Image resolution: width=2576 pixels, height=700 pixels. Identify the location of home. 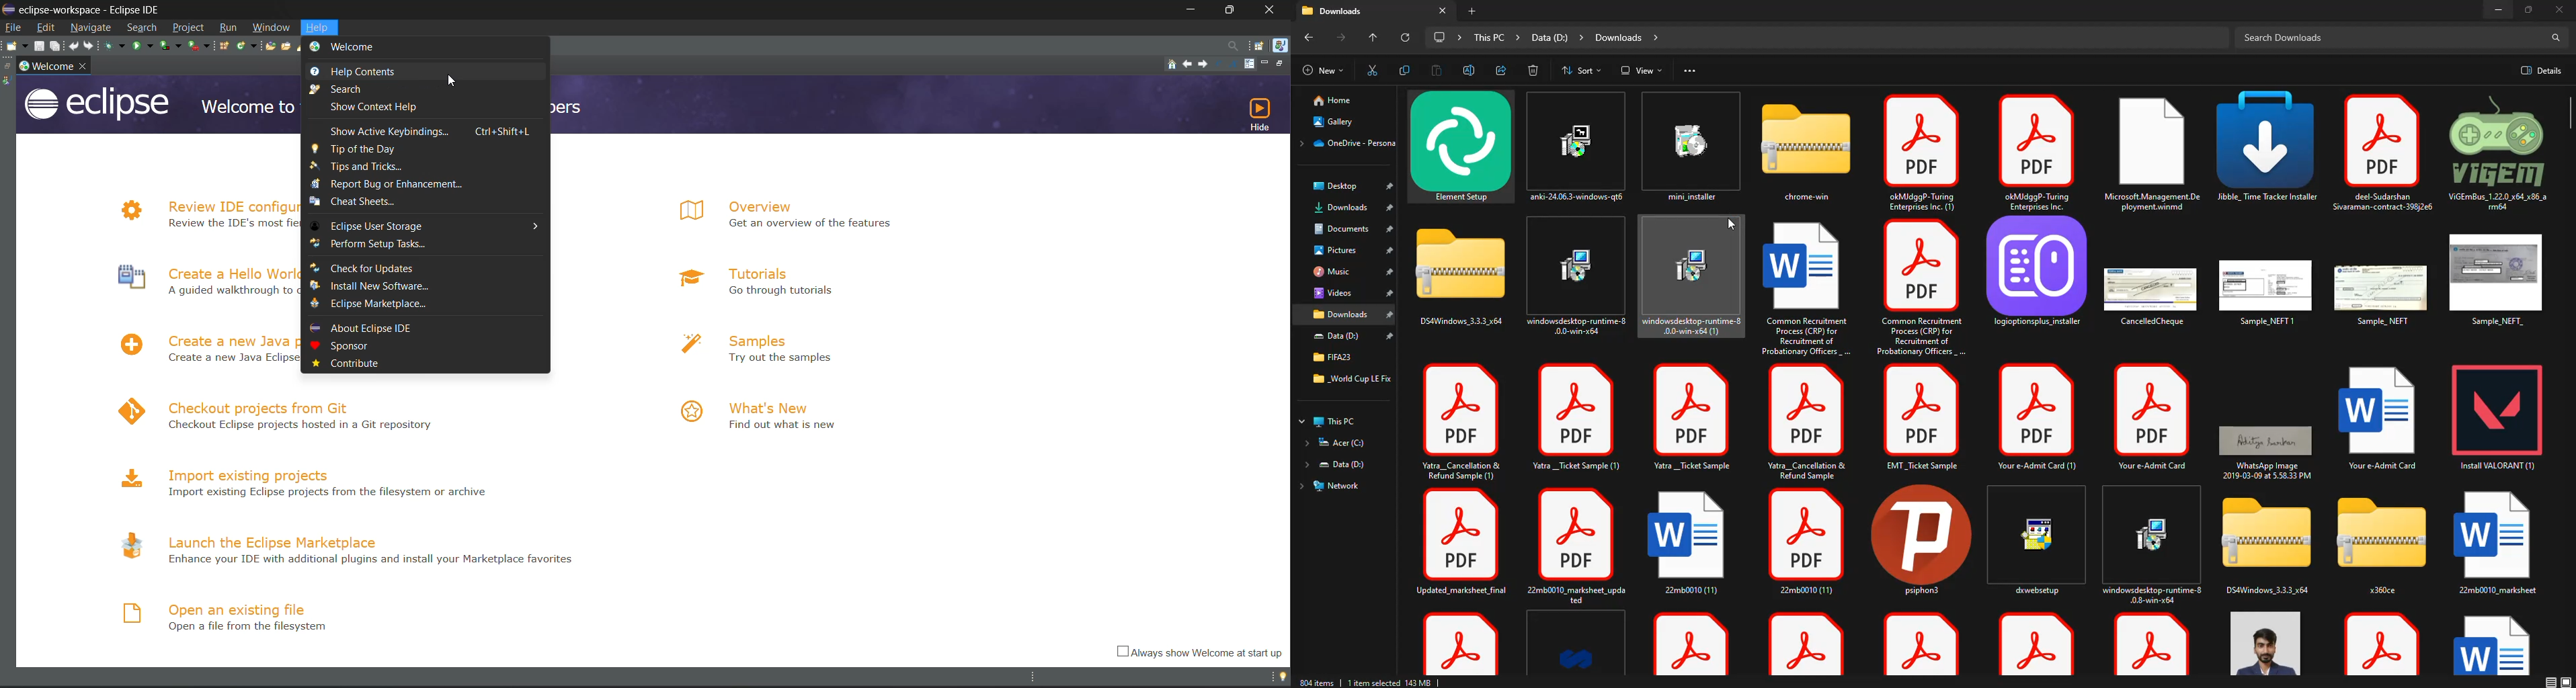
(1172, 64).